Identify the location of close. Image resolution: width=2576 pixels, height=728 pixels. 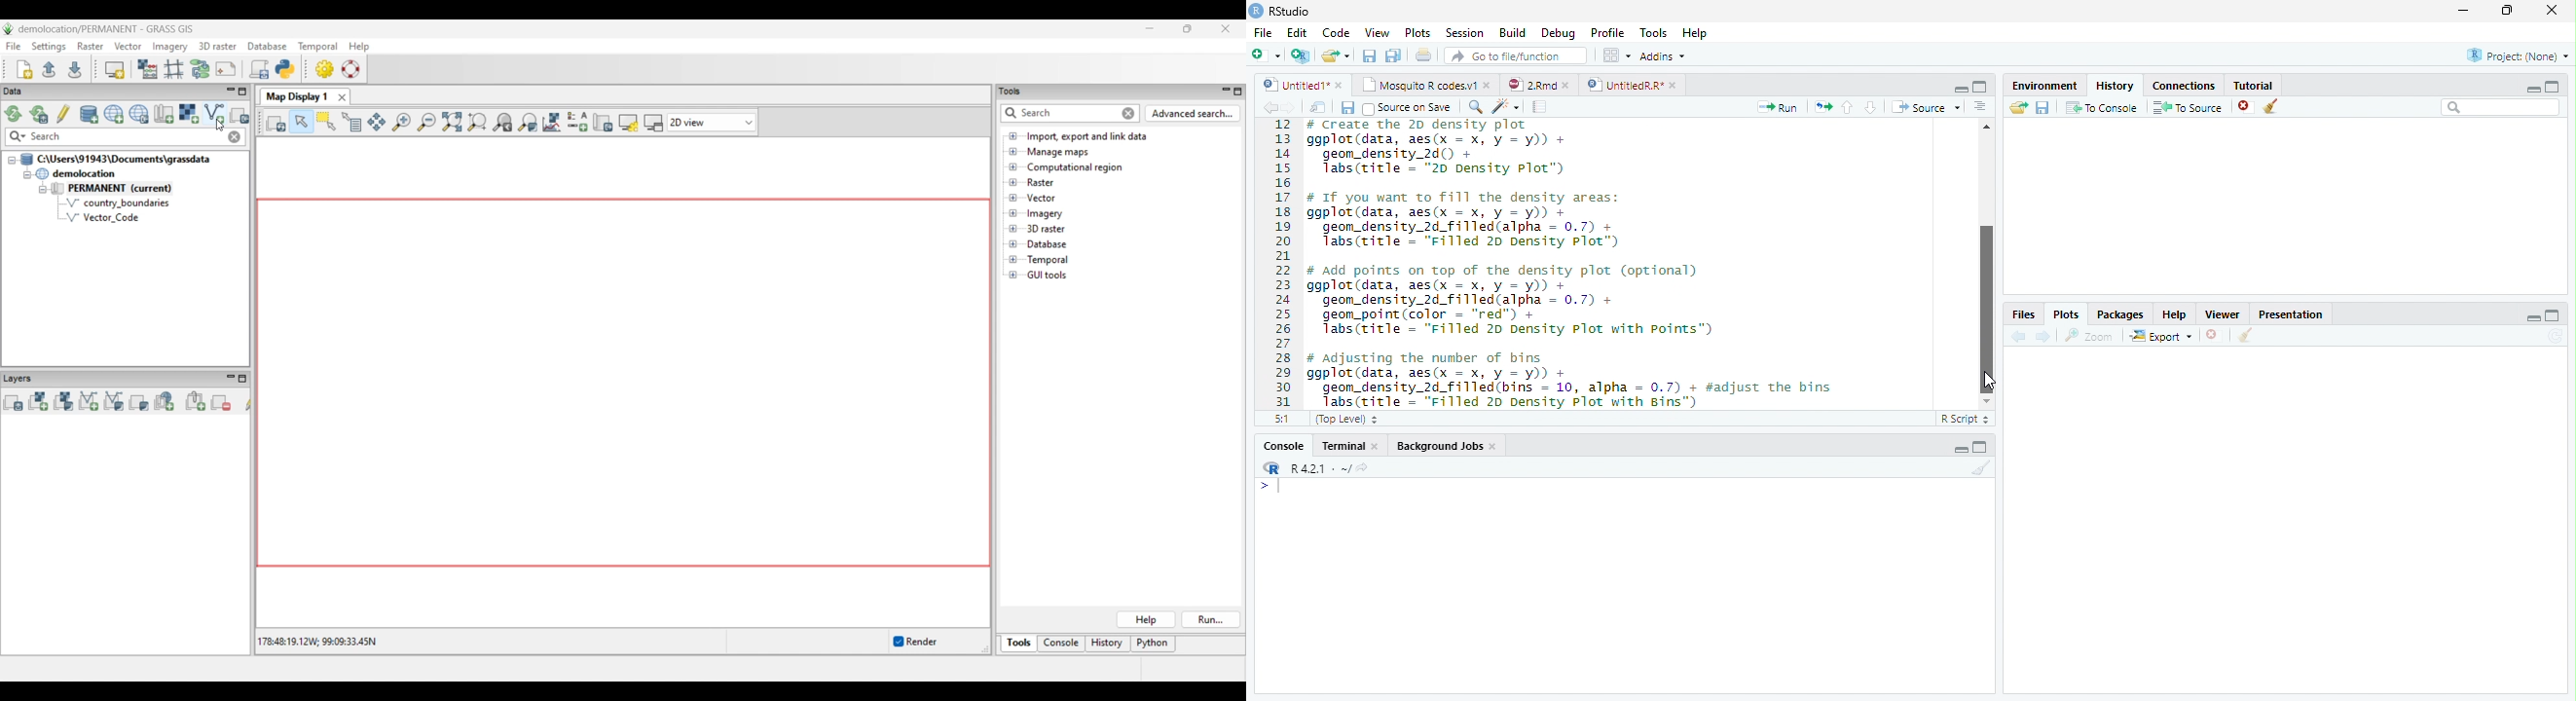
(1674, 85).